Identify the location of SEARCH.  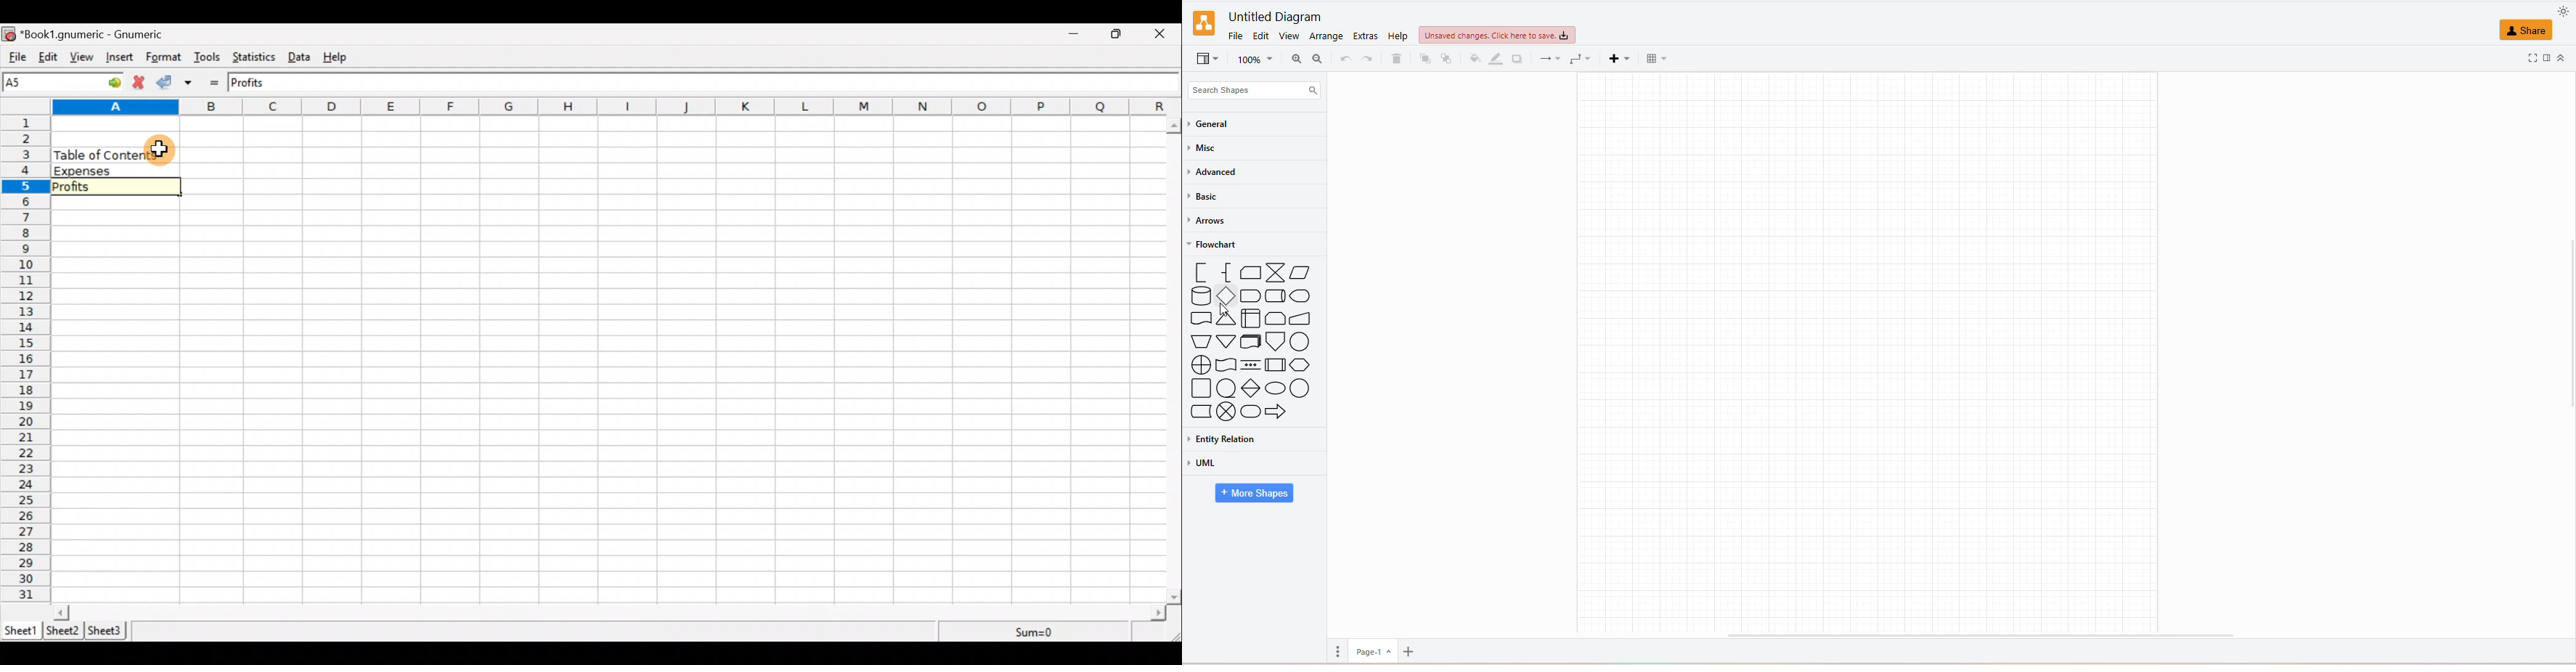
(1252, 88).